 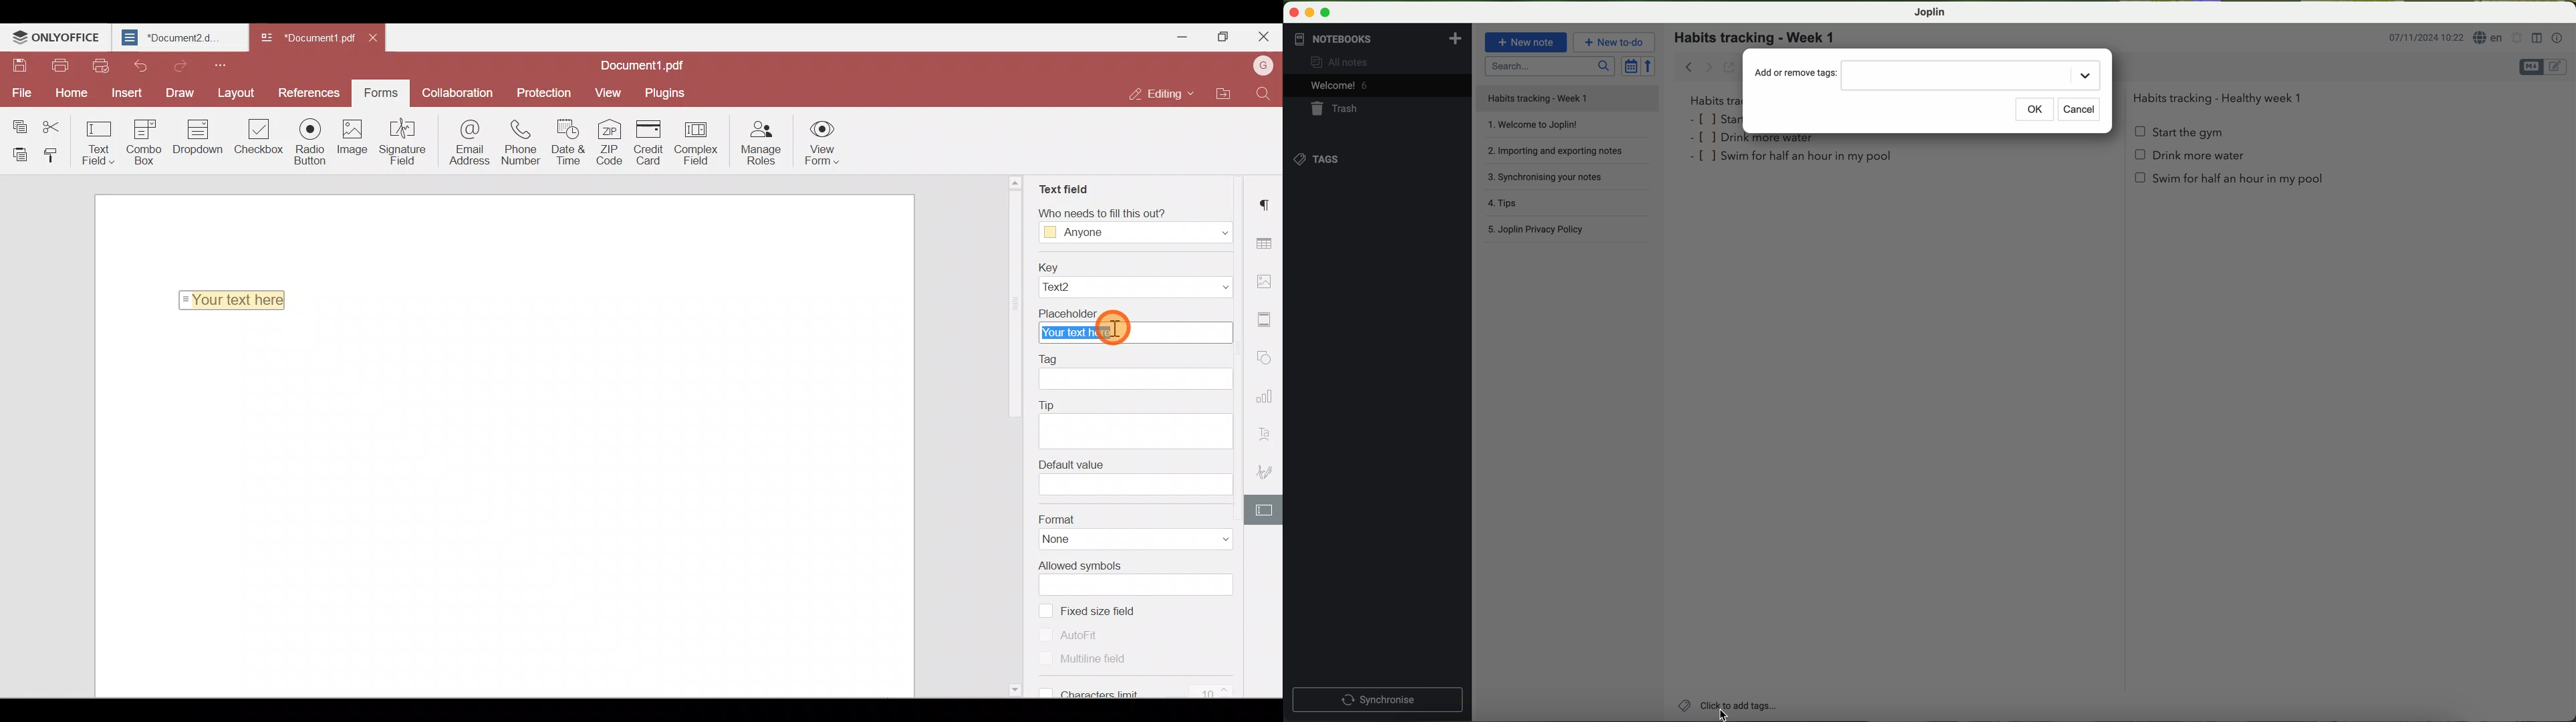 What do you see at coordinates (17, 64) in the screenshot?
I see `Save` at bounding box center [17, 64].